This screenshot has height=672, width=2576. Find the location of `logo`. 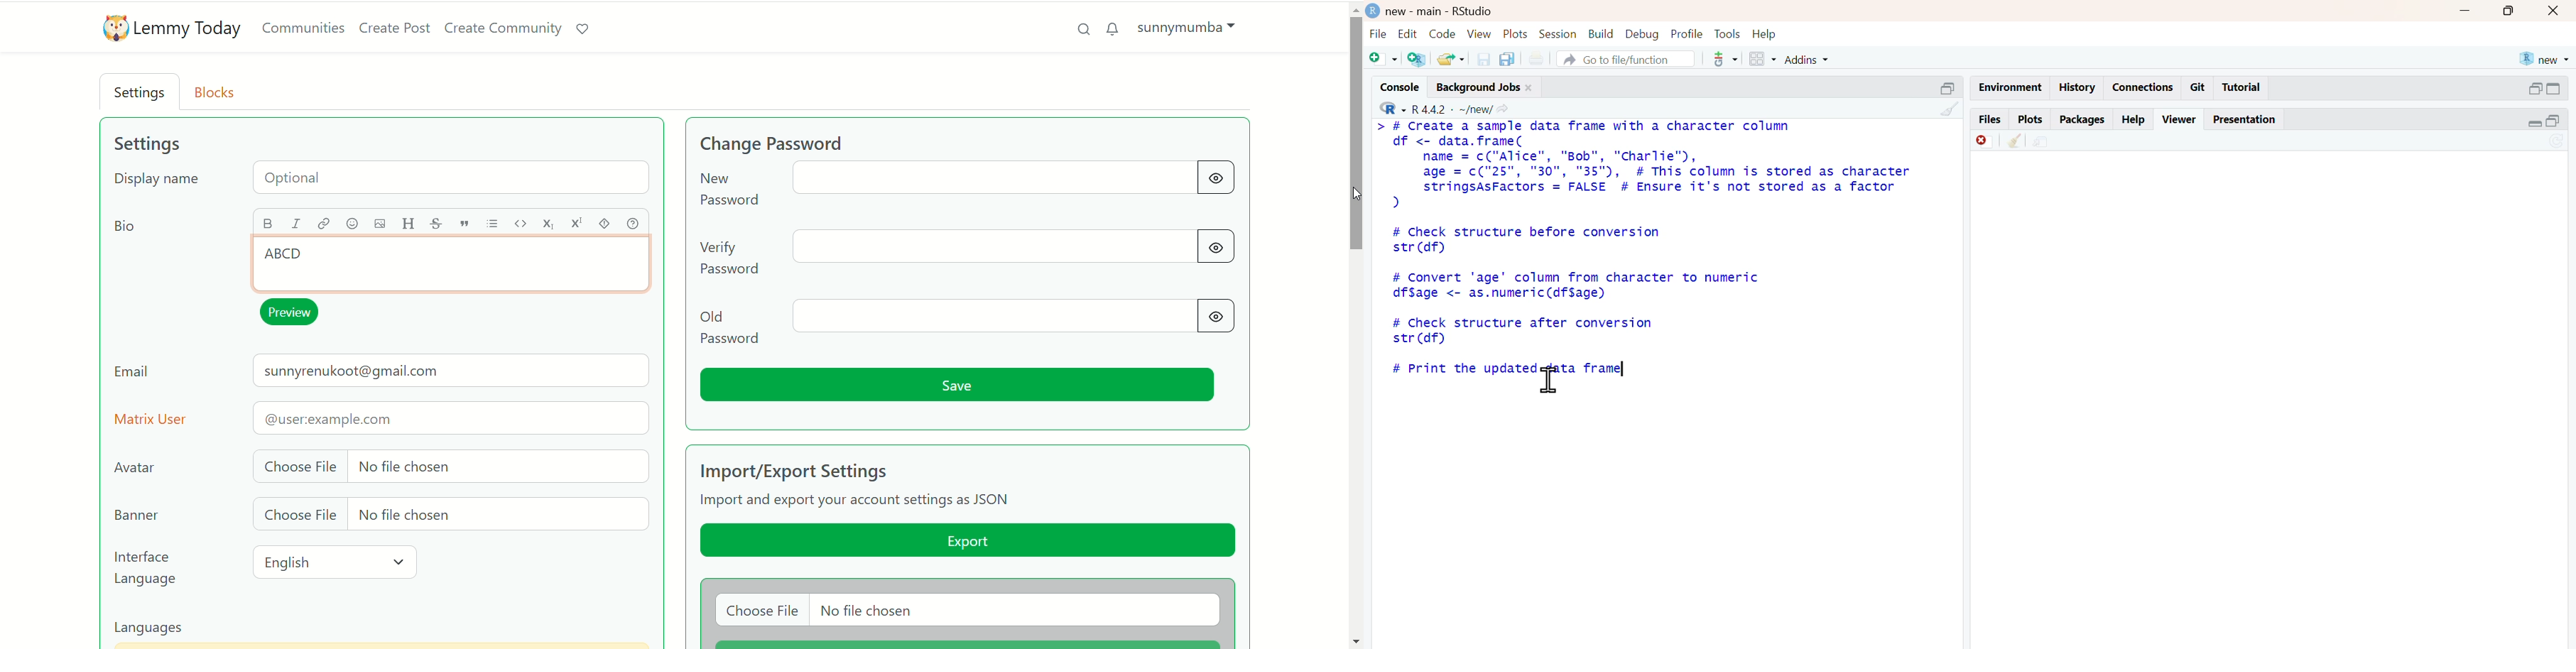

logo is located at coordinates (112, 29).